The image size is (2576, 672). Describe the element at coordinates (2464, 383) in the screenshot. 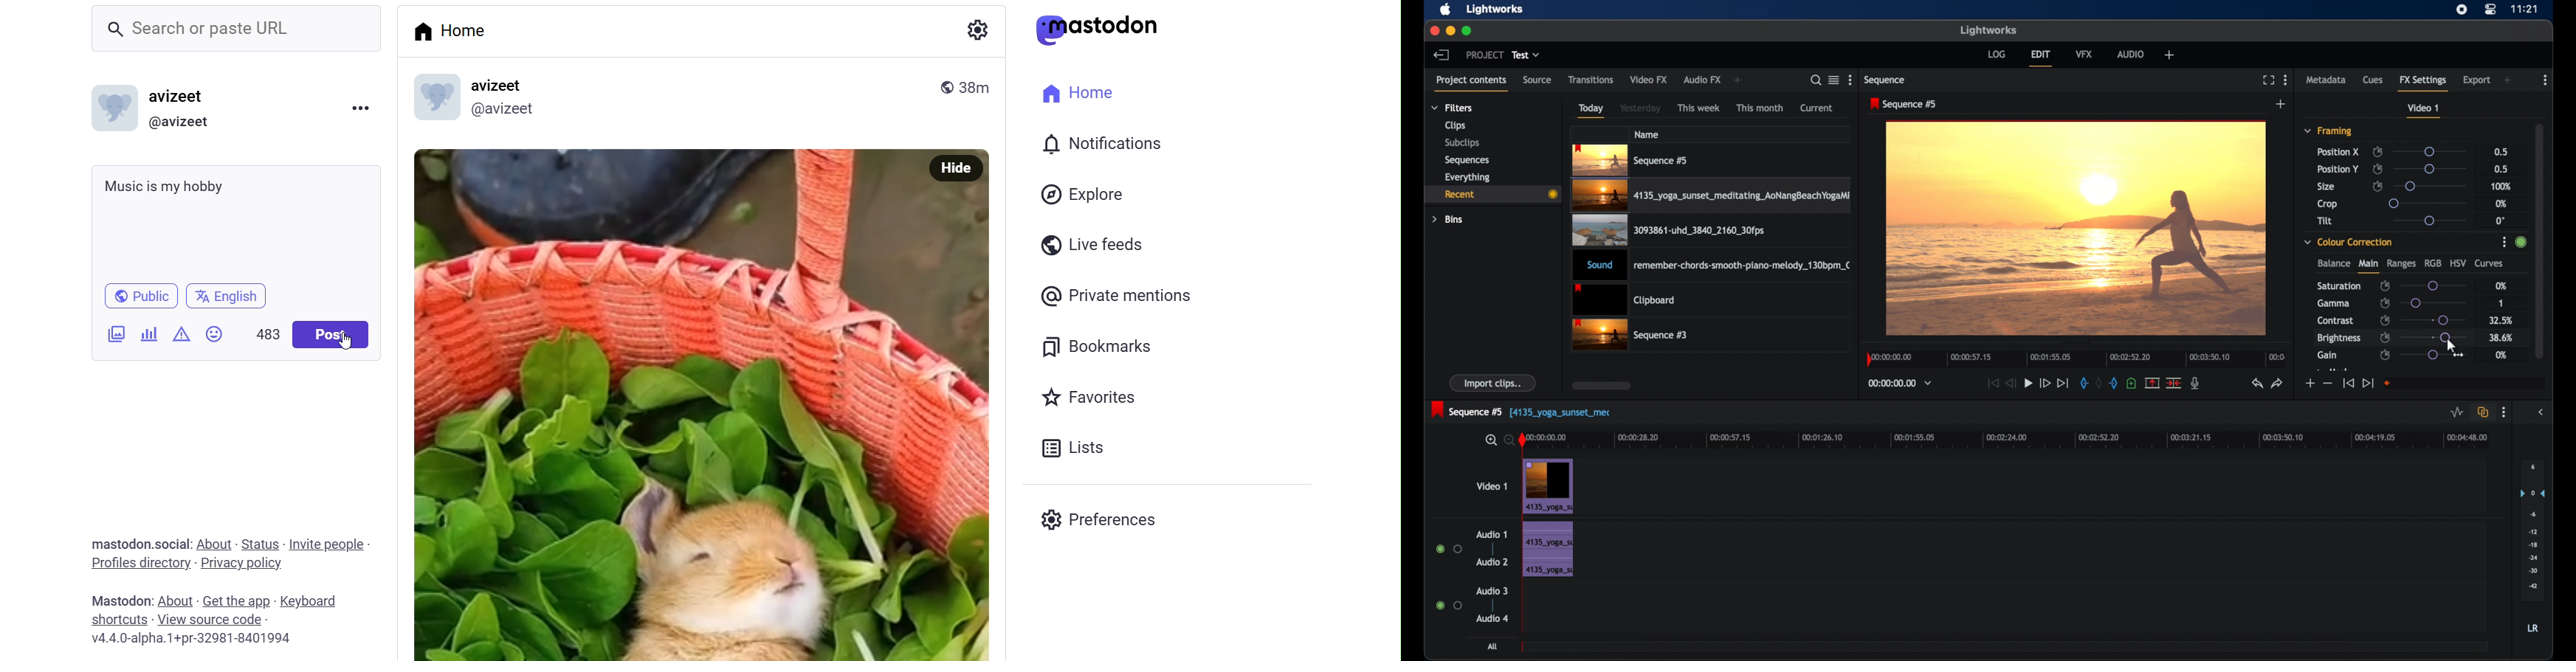

I see `empty field` at that location.